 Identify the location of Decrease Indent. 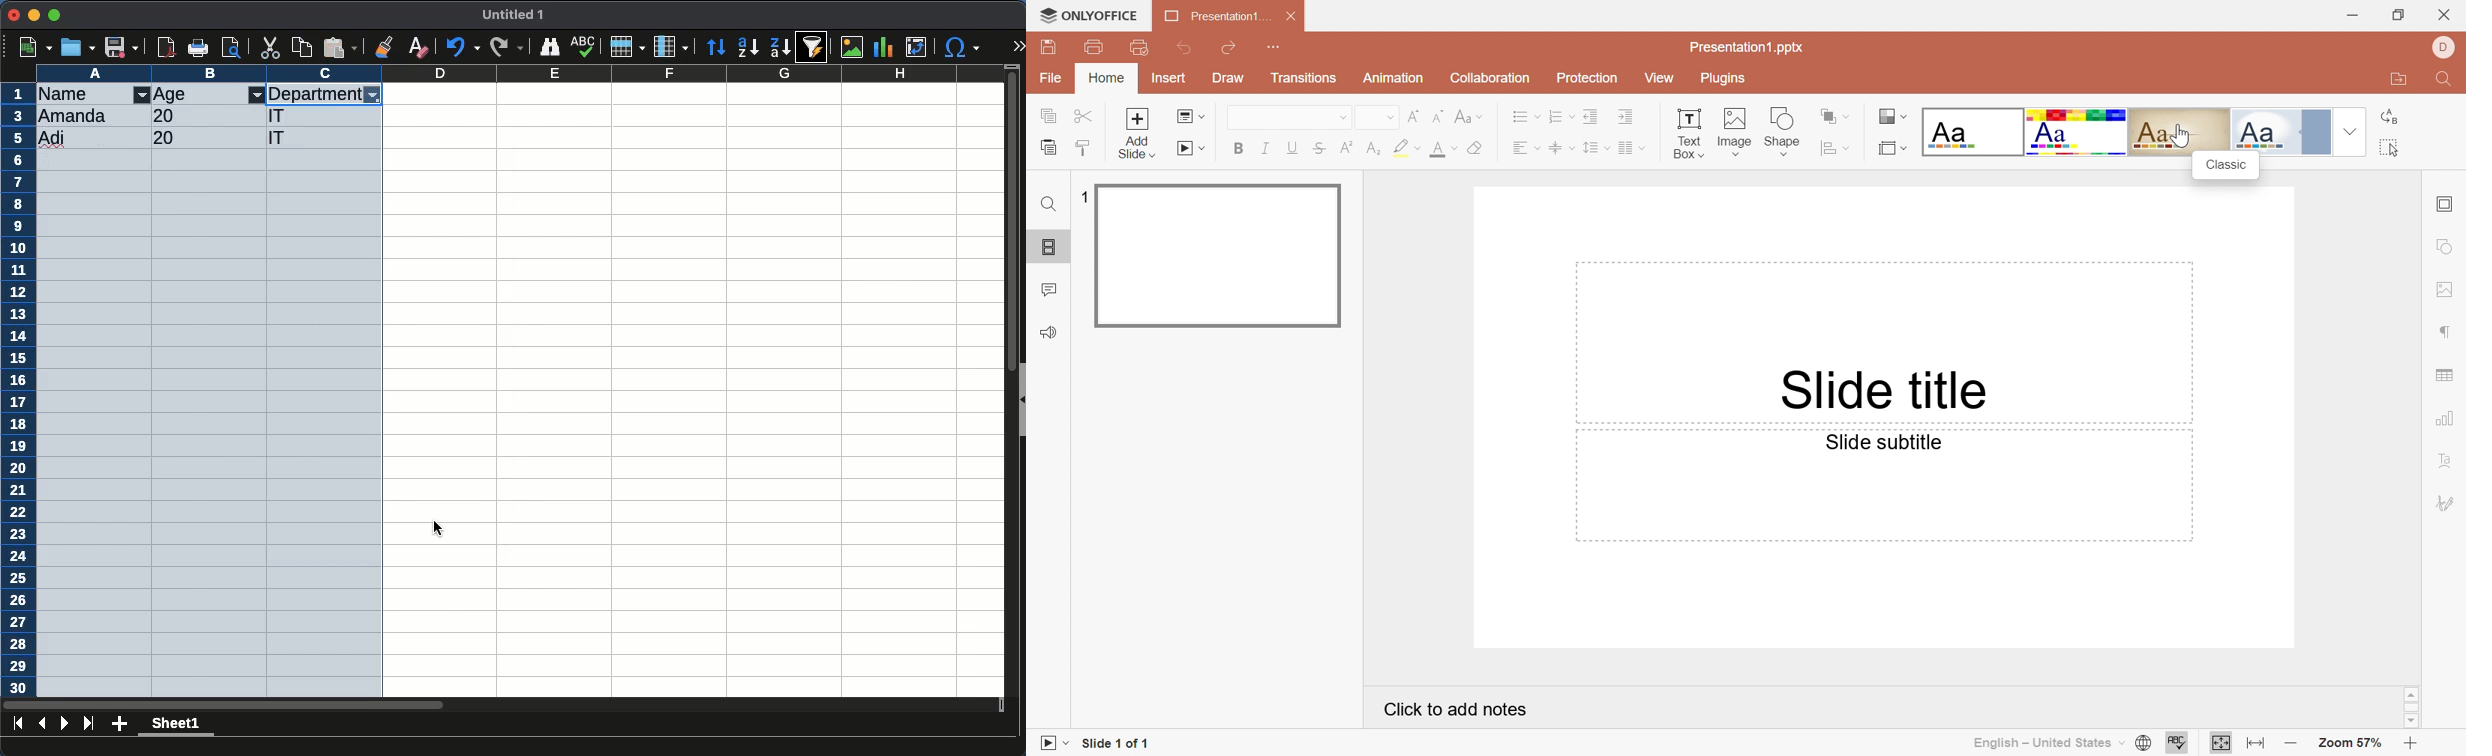
(1592, 116).